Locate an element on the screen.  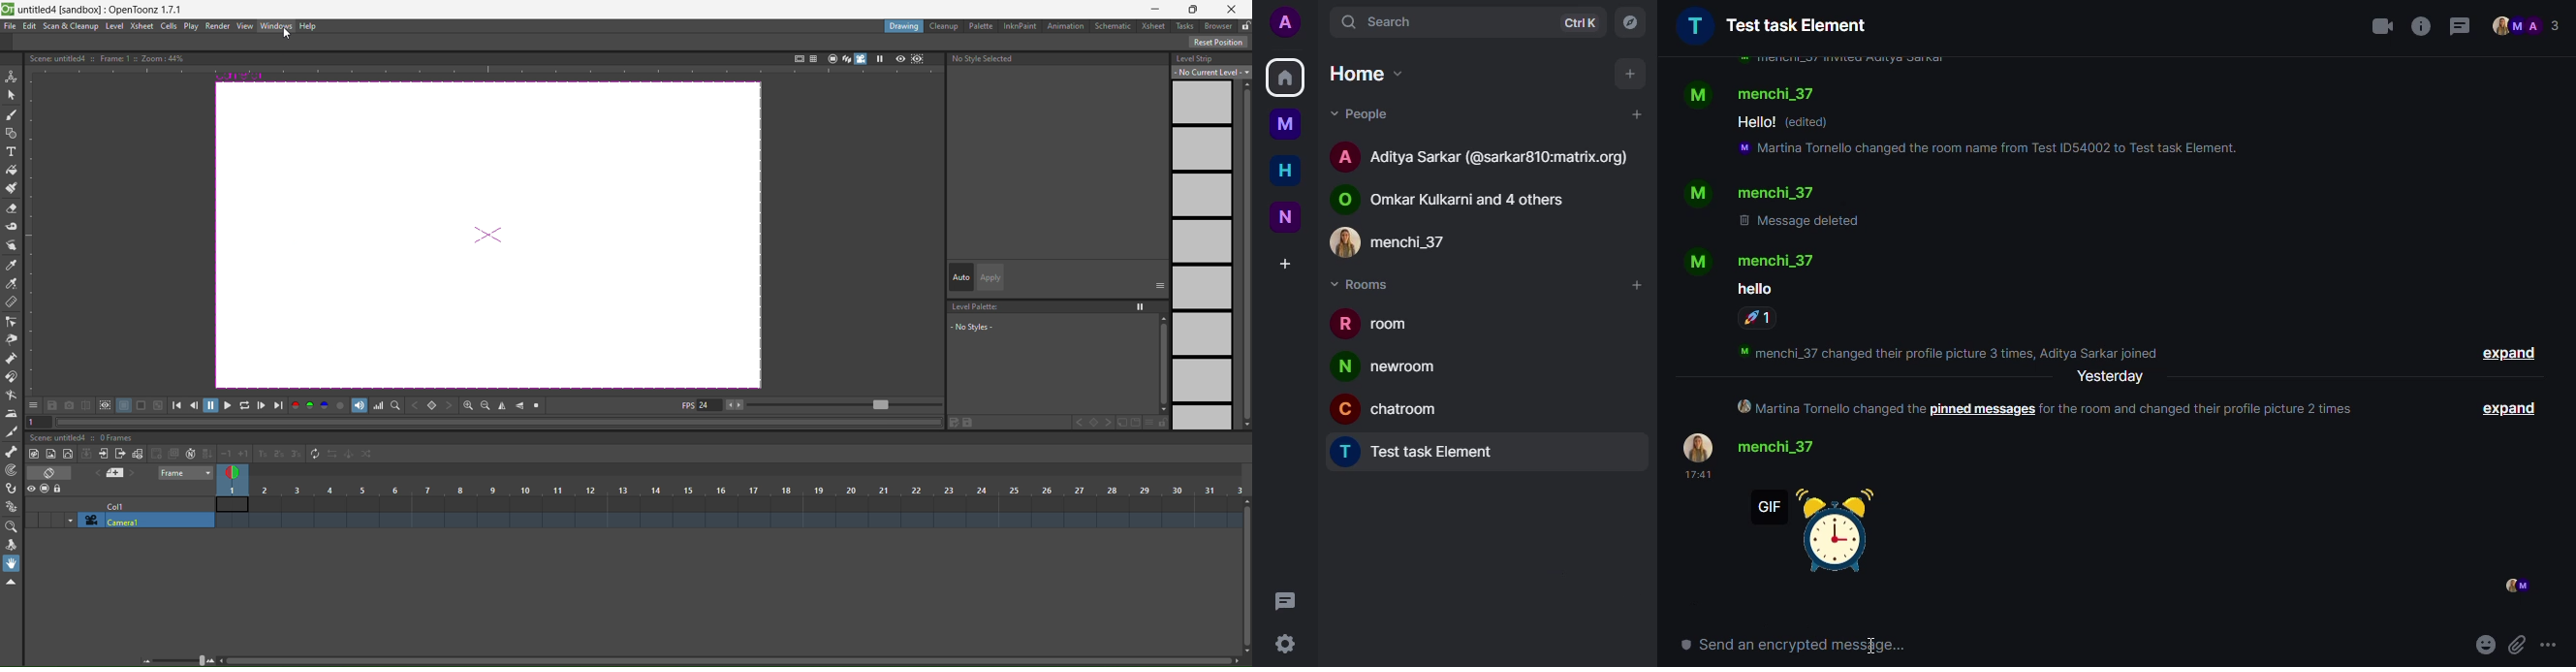
time is located at coordinates (1695, 475).